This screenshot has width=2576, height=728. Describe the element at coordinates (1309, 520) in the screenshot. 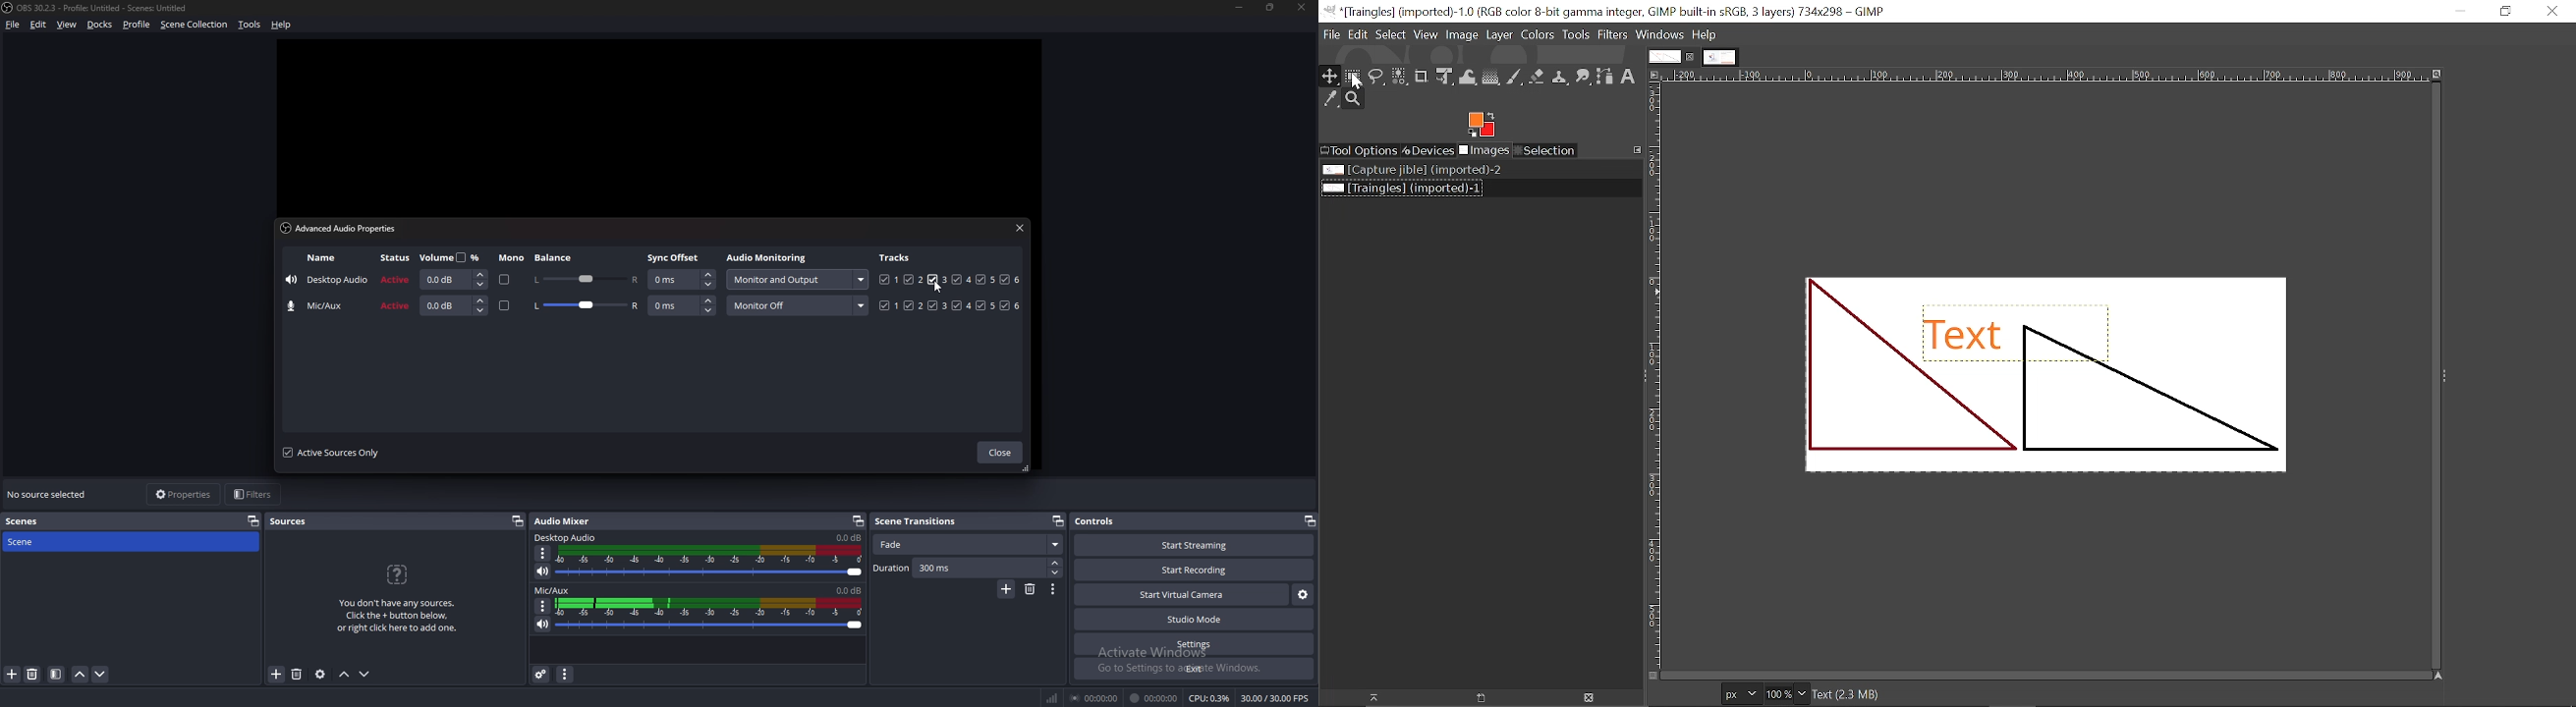

I see `pop out` at that location.